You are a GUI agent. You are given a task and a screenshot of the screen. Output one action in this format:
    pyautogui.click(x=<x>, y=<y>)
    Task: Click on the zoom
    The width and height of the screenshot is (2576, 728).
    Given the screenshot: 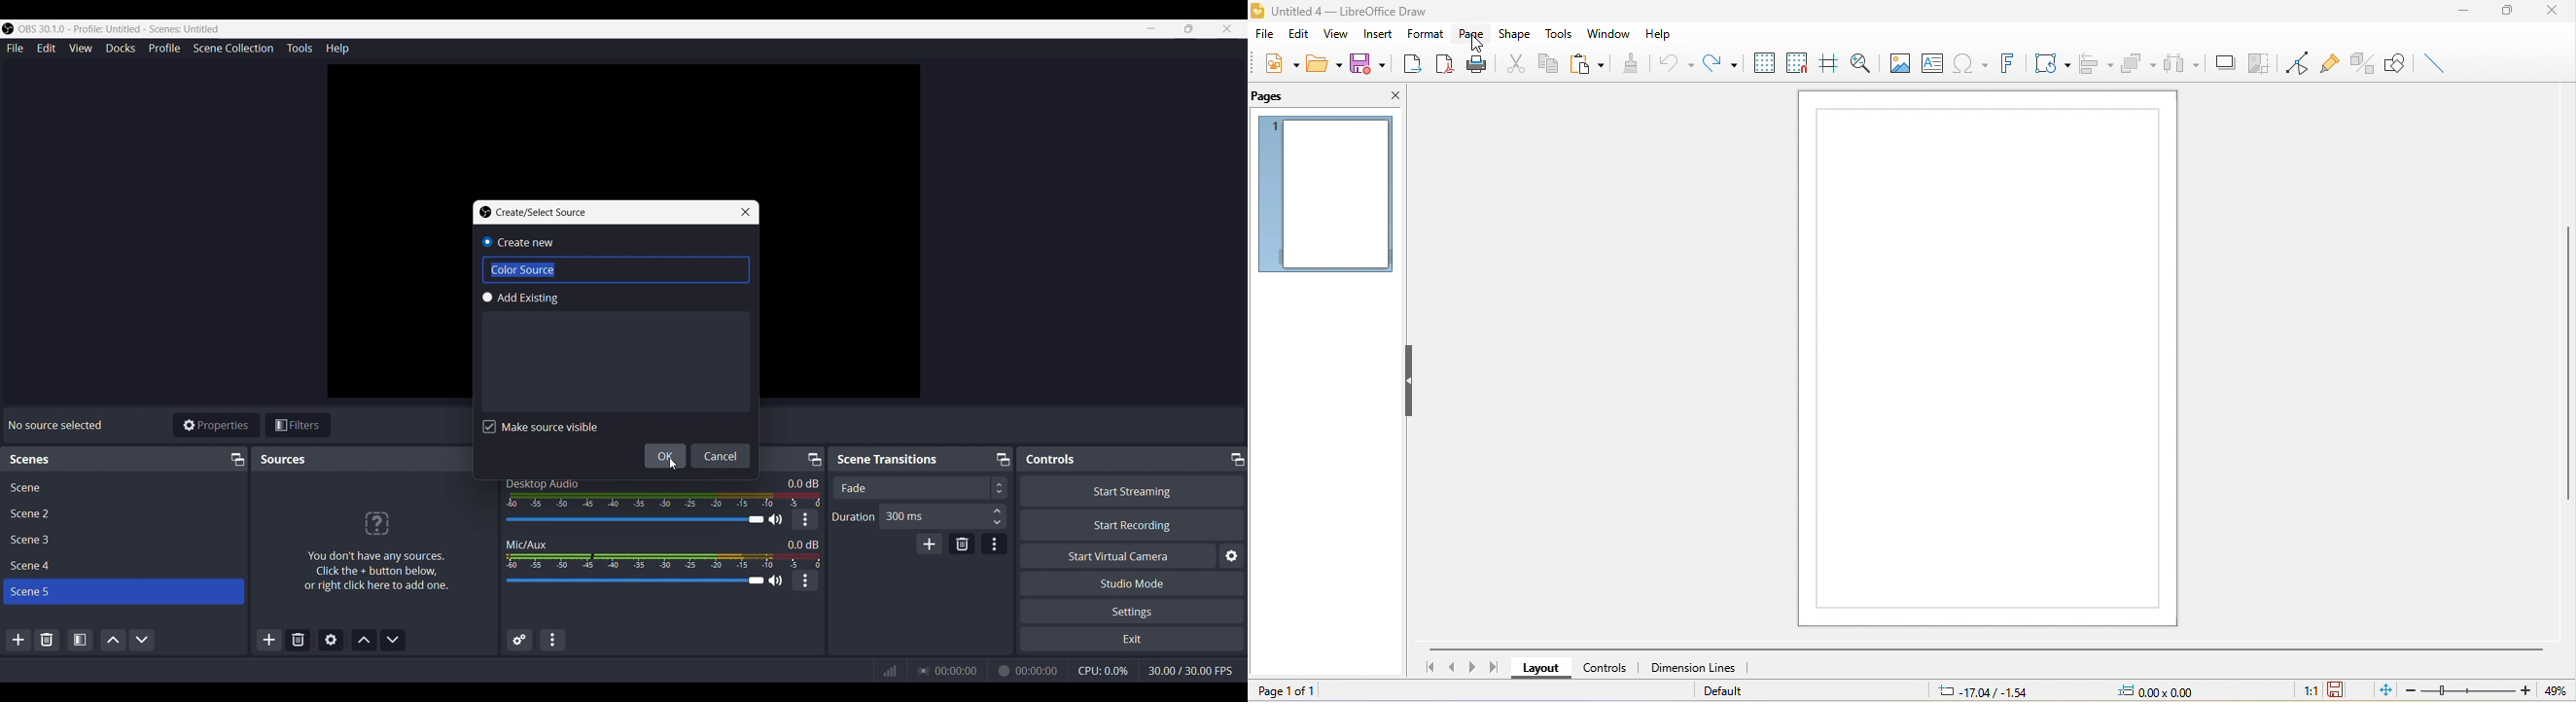 What is the action you would take?
    pyautogui.click(x=2464, y=689)
    